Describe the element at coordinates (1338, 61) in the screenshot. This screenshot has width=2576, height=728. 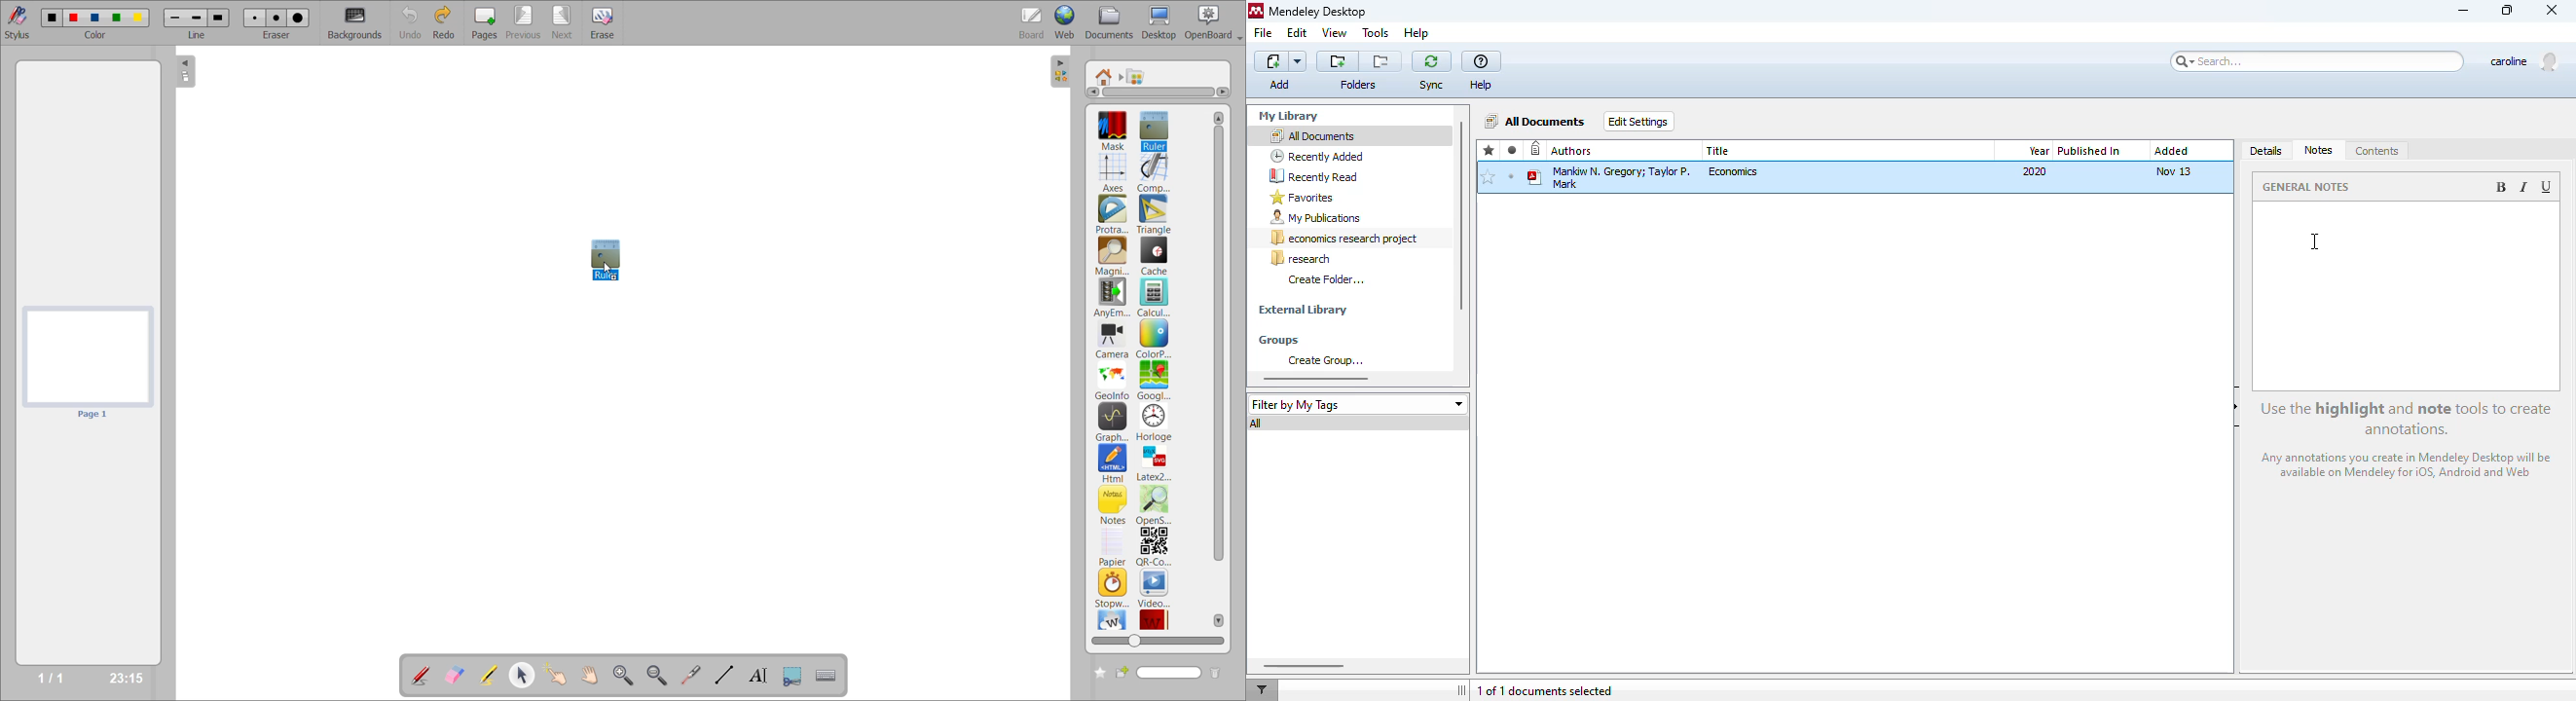
I see `create a new folder` at that location.